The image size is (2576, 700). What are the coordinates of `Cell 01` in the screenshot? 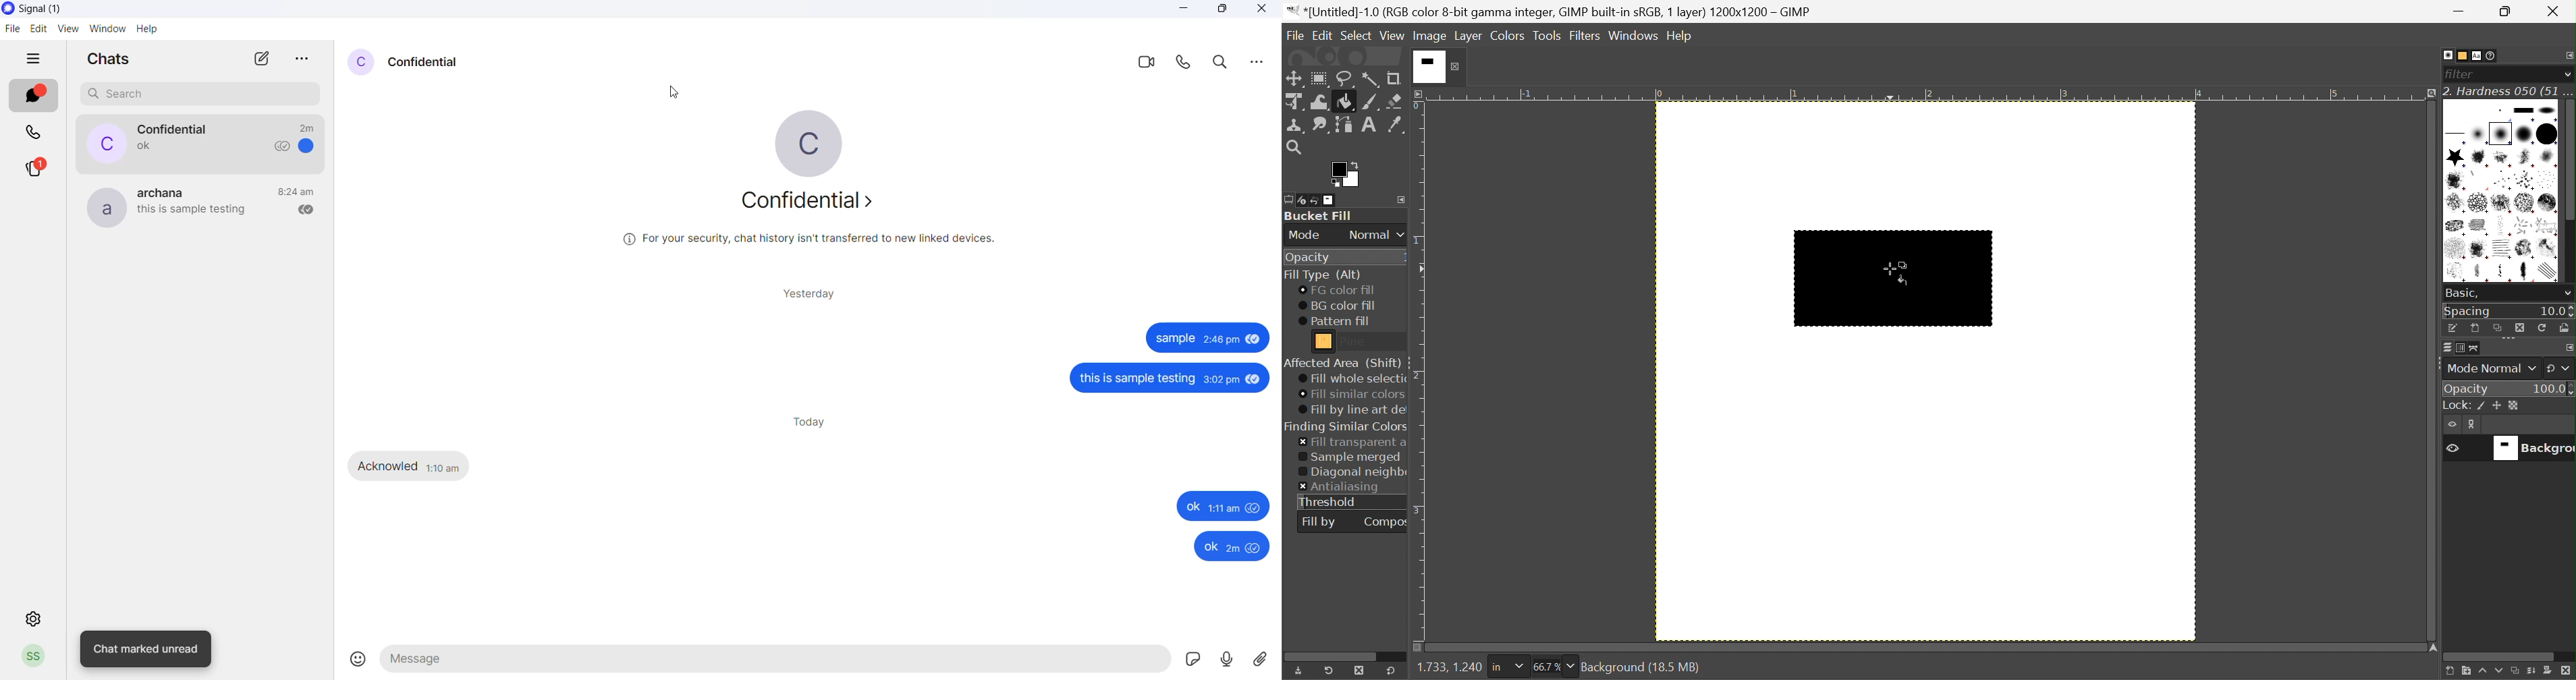 It's located at (2455, 203).